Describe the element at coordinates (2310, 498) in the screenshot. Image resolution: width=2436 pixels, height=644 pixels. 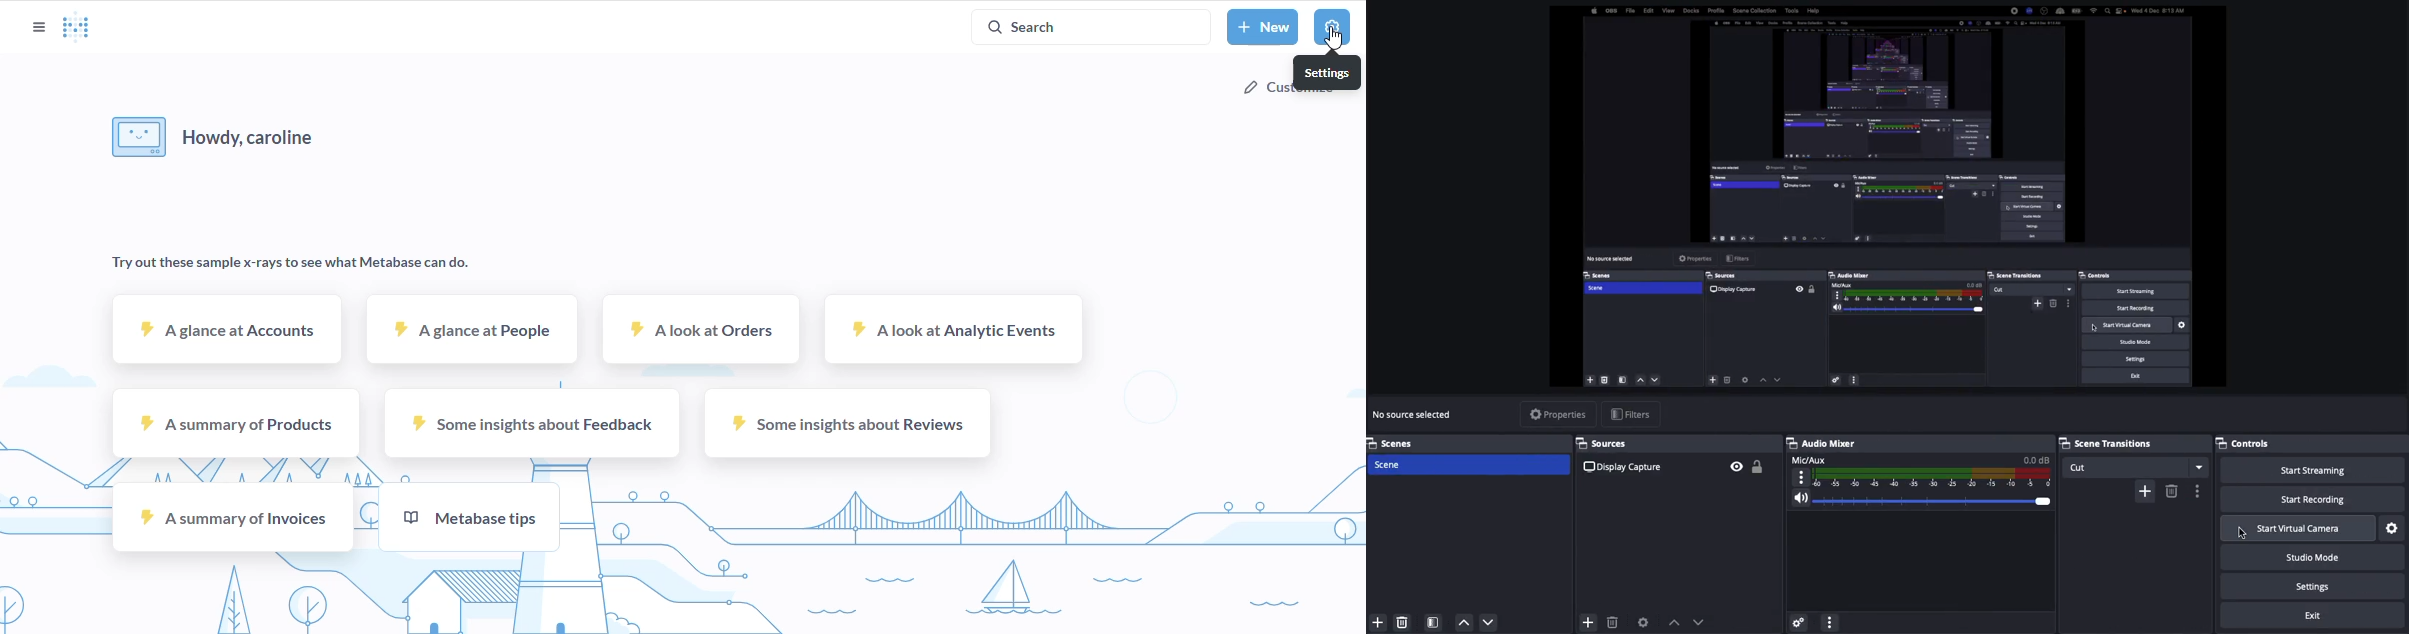
I see `Start recording` at that location.